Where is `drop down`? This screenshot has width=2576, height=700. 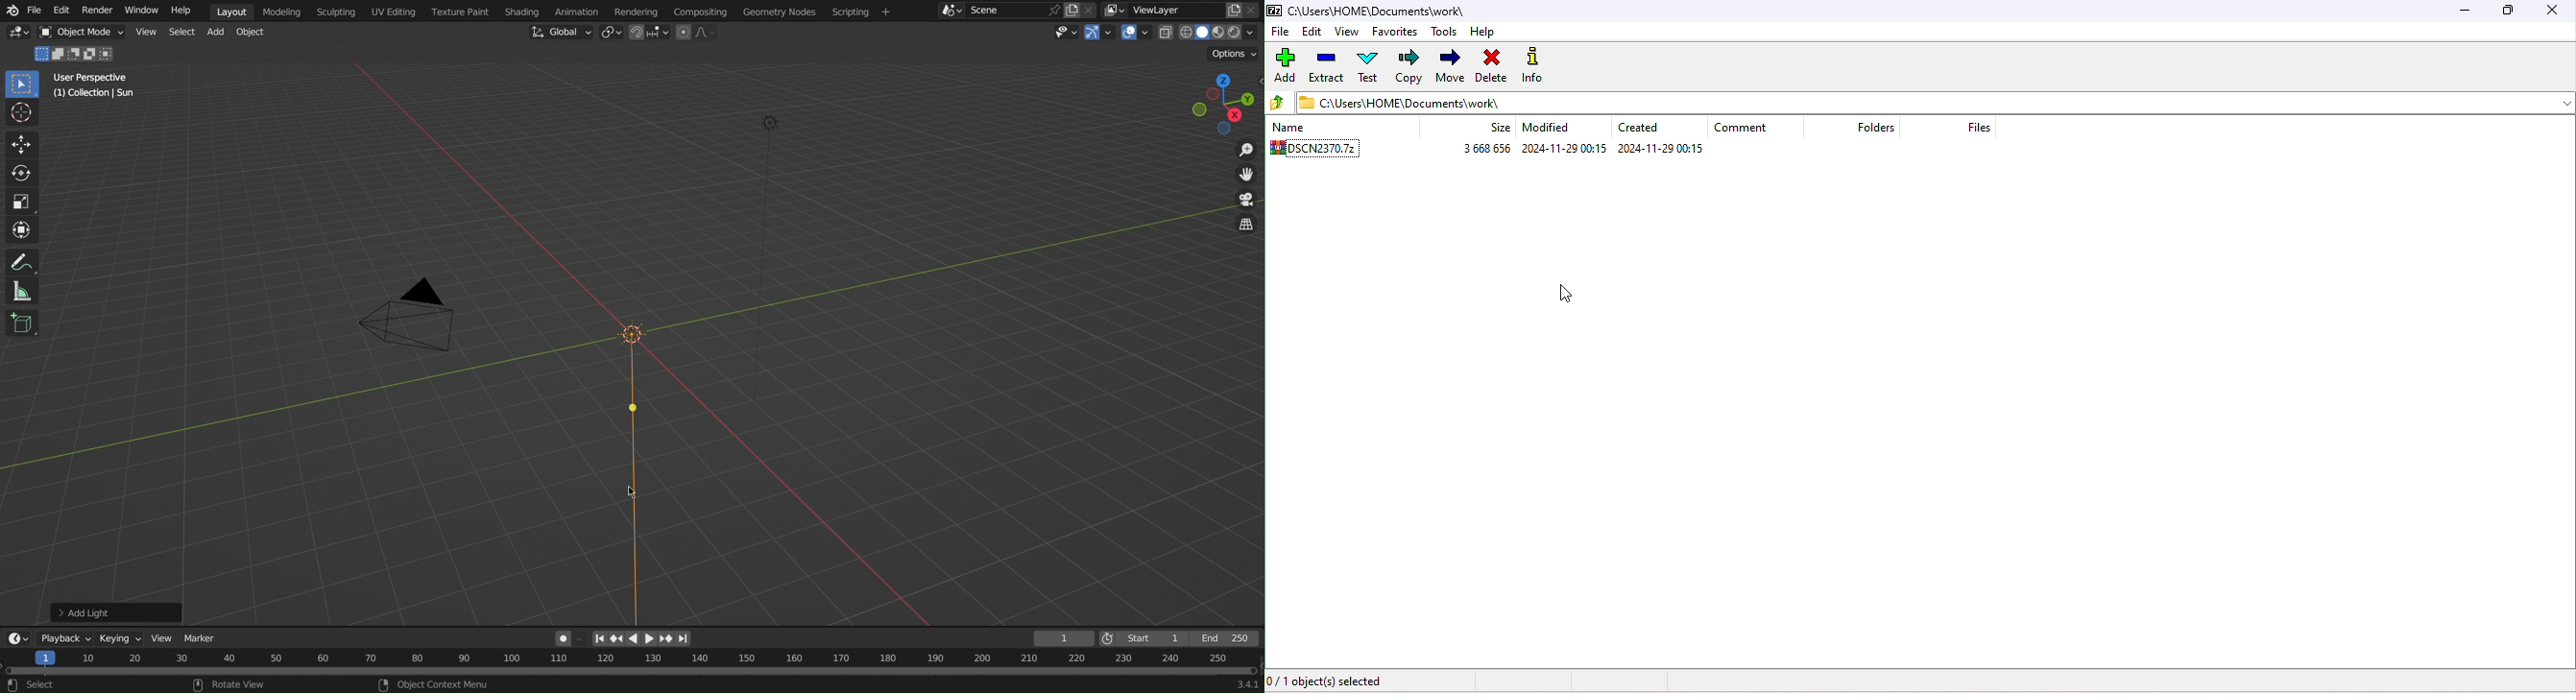 drop down is located at coordinates (2558, 103).